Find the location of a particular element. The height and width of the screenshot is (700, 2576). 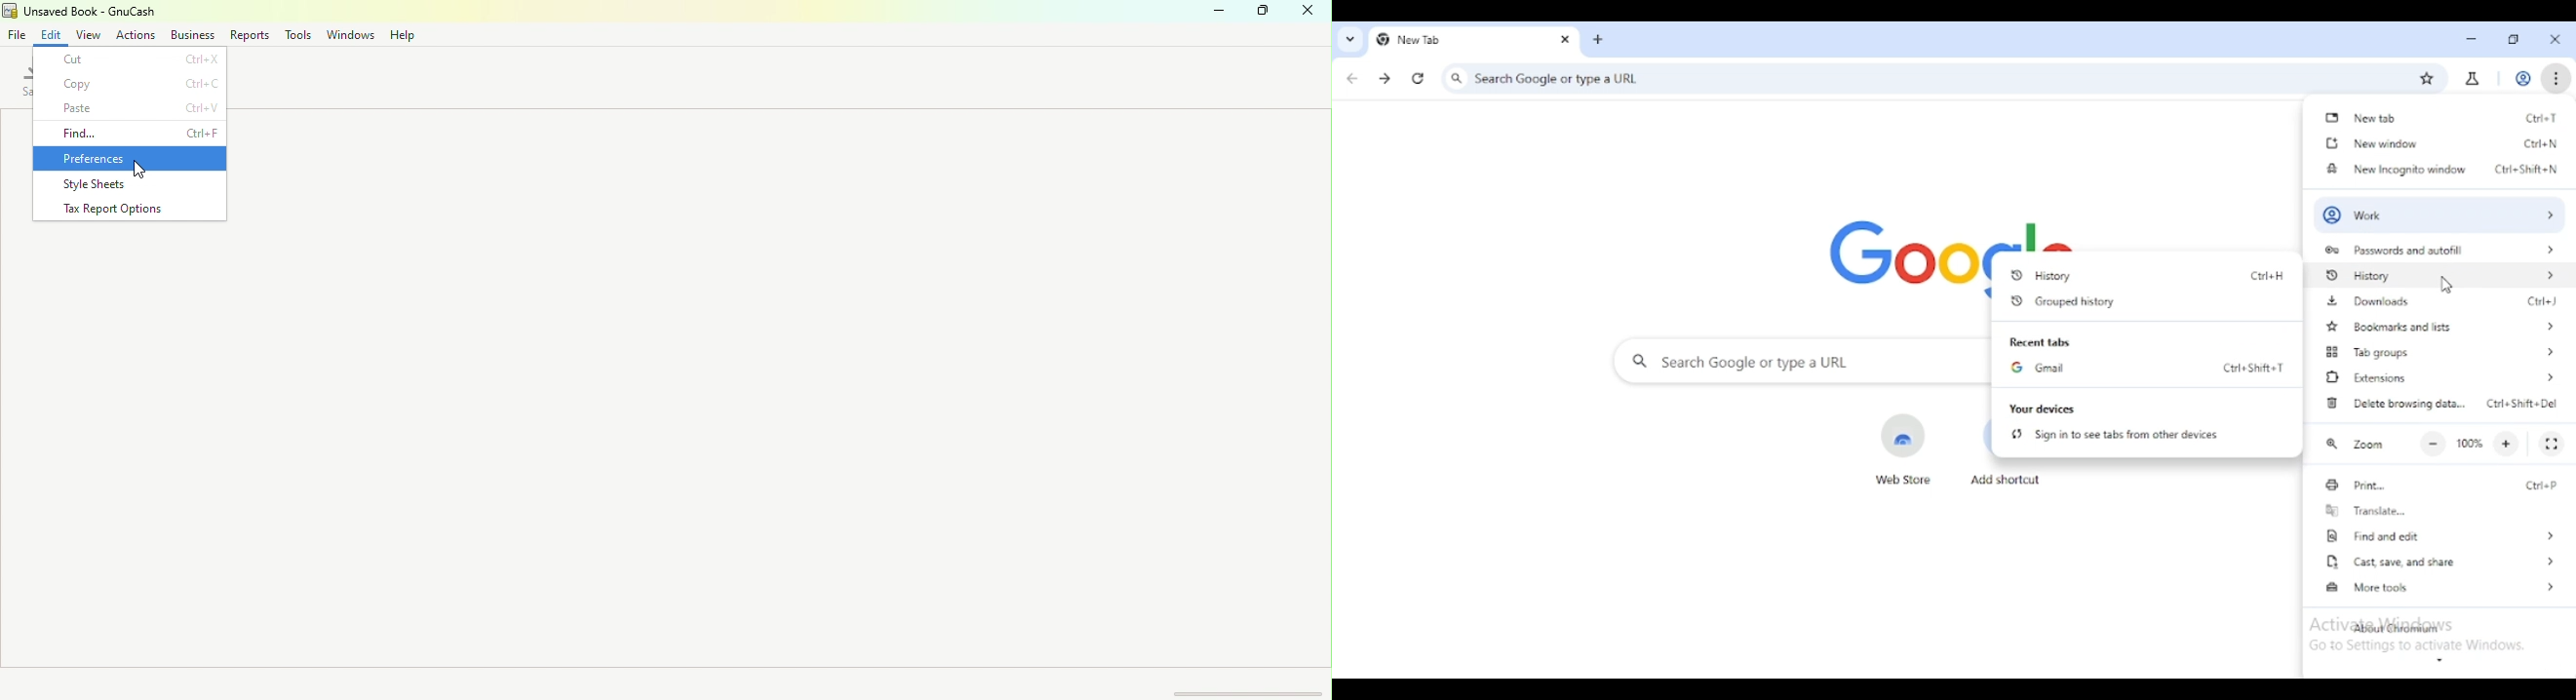

new tab is located at coordinates (1598, 40).